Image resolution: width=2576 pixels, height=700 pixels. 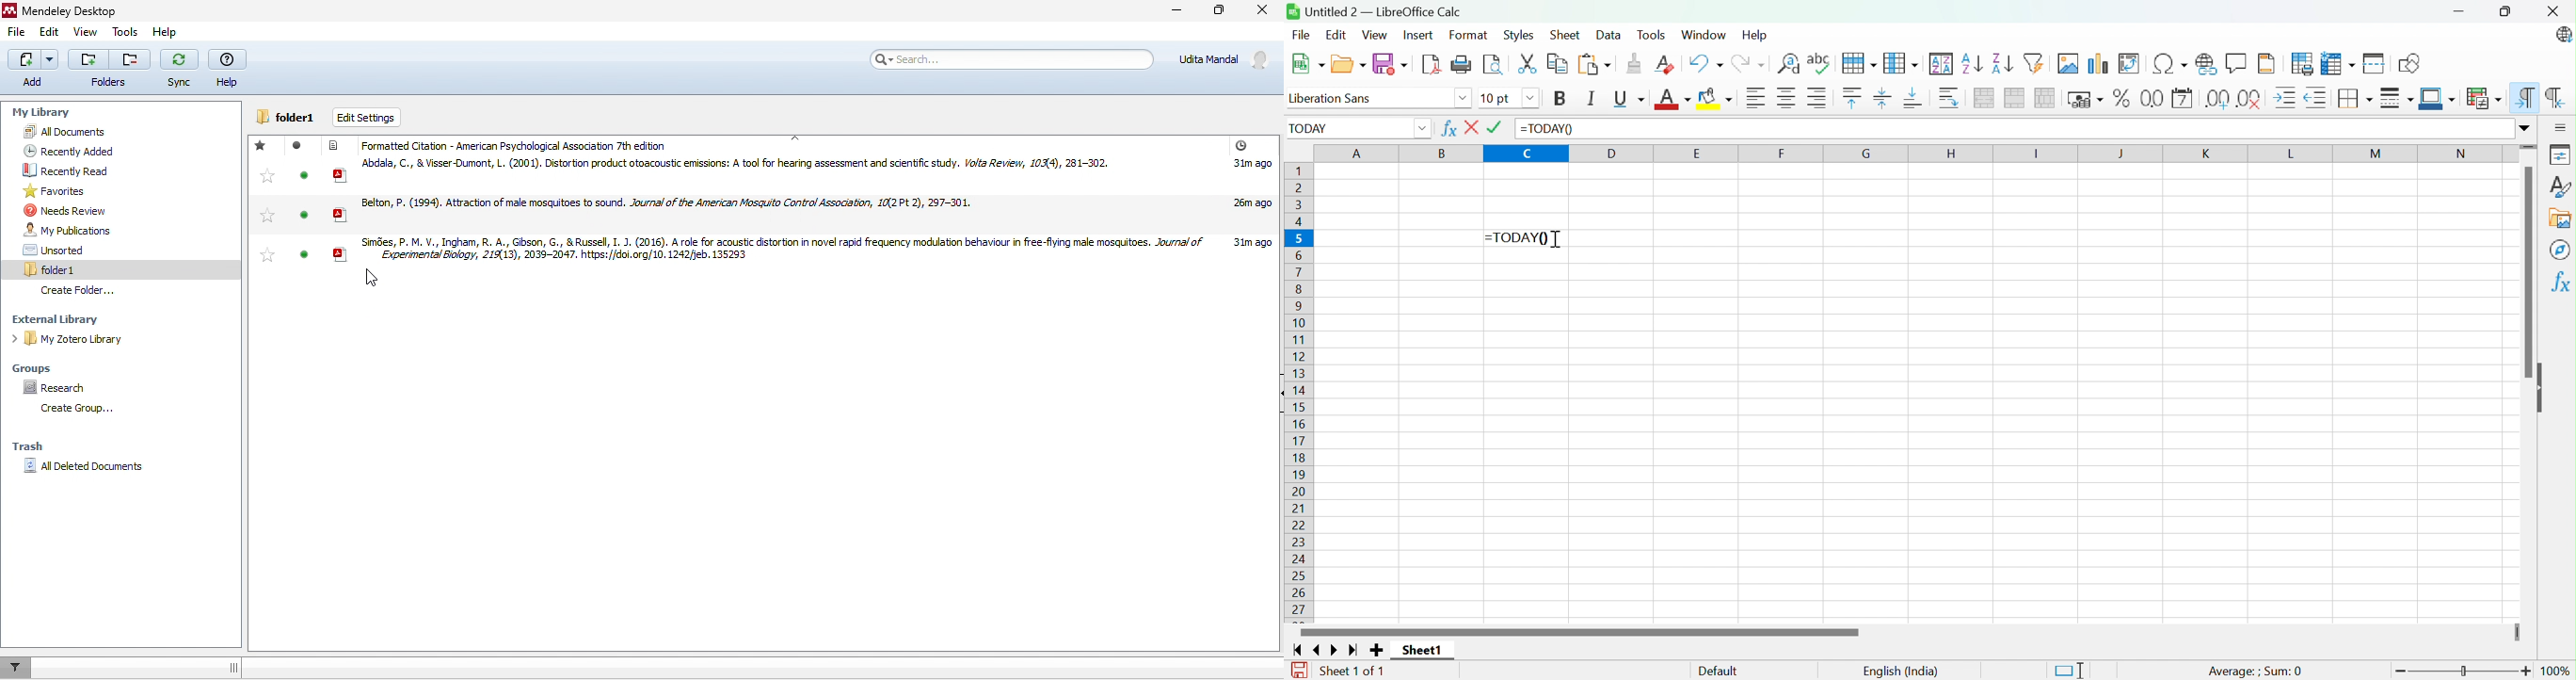 What do you see at coordinates (1861, 64) in the screenshot?
I see `Spelling` at bounding box center [1861, 64].